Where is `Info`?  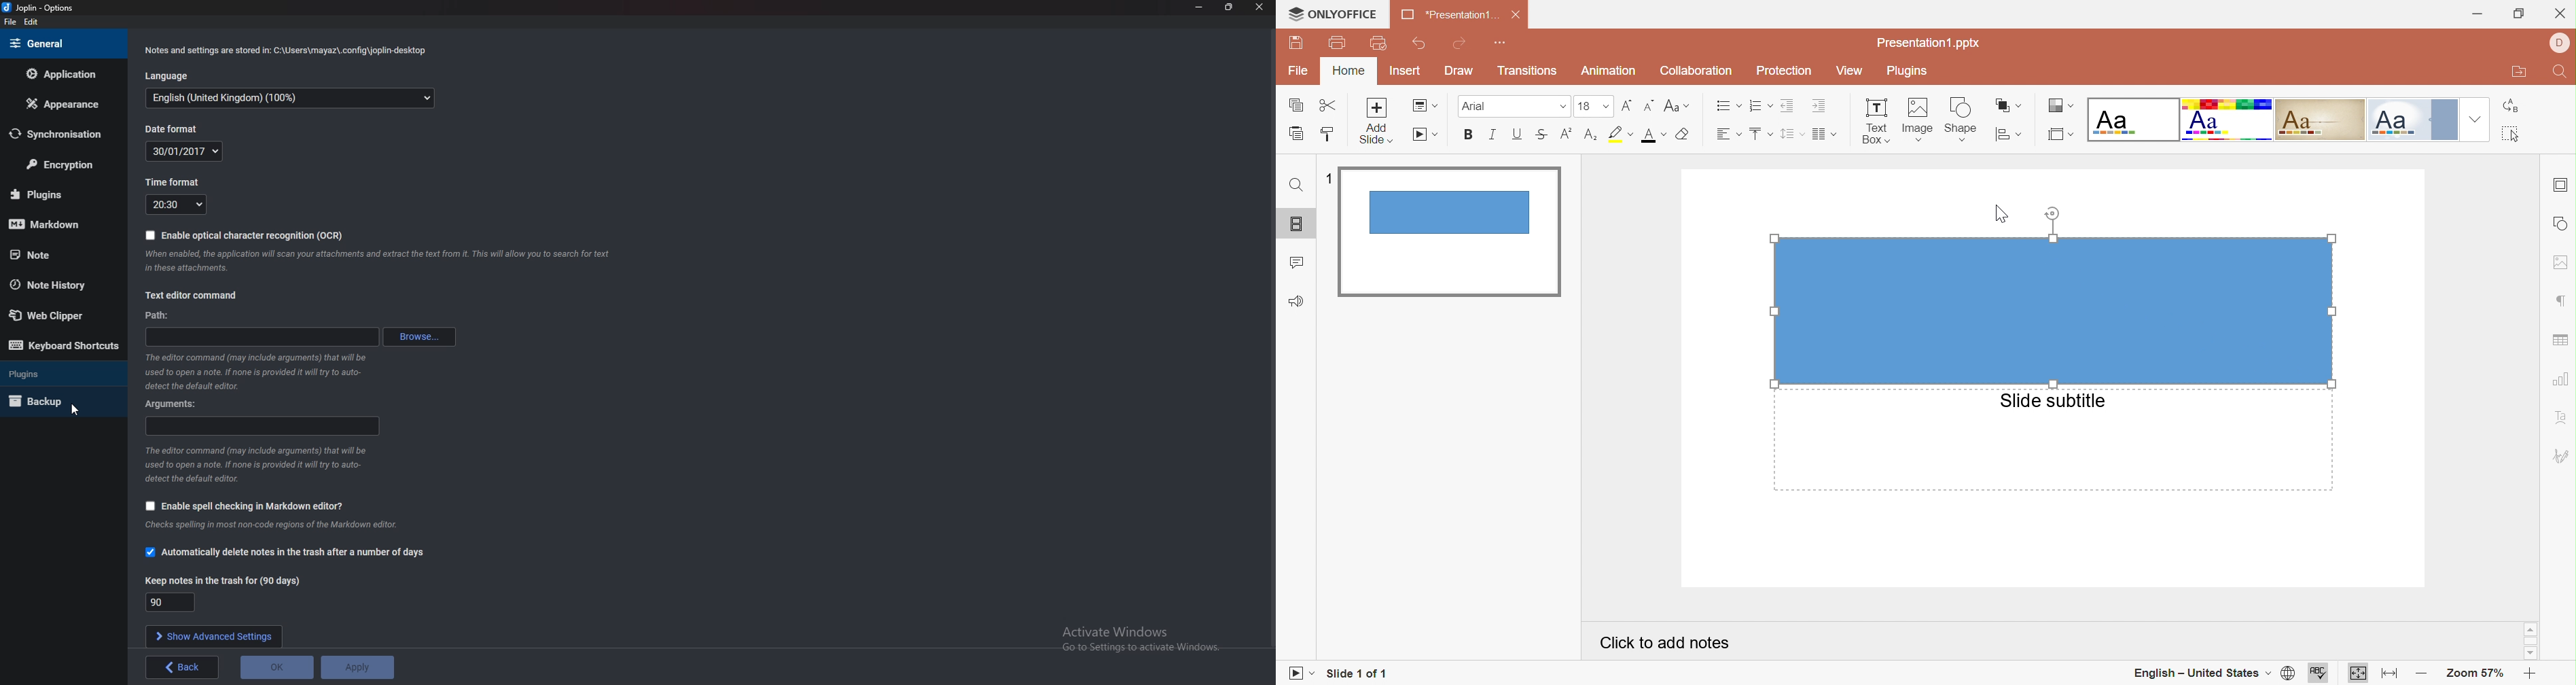 Info is located at coordinates (287, 525).